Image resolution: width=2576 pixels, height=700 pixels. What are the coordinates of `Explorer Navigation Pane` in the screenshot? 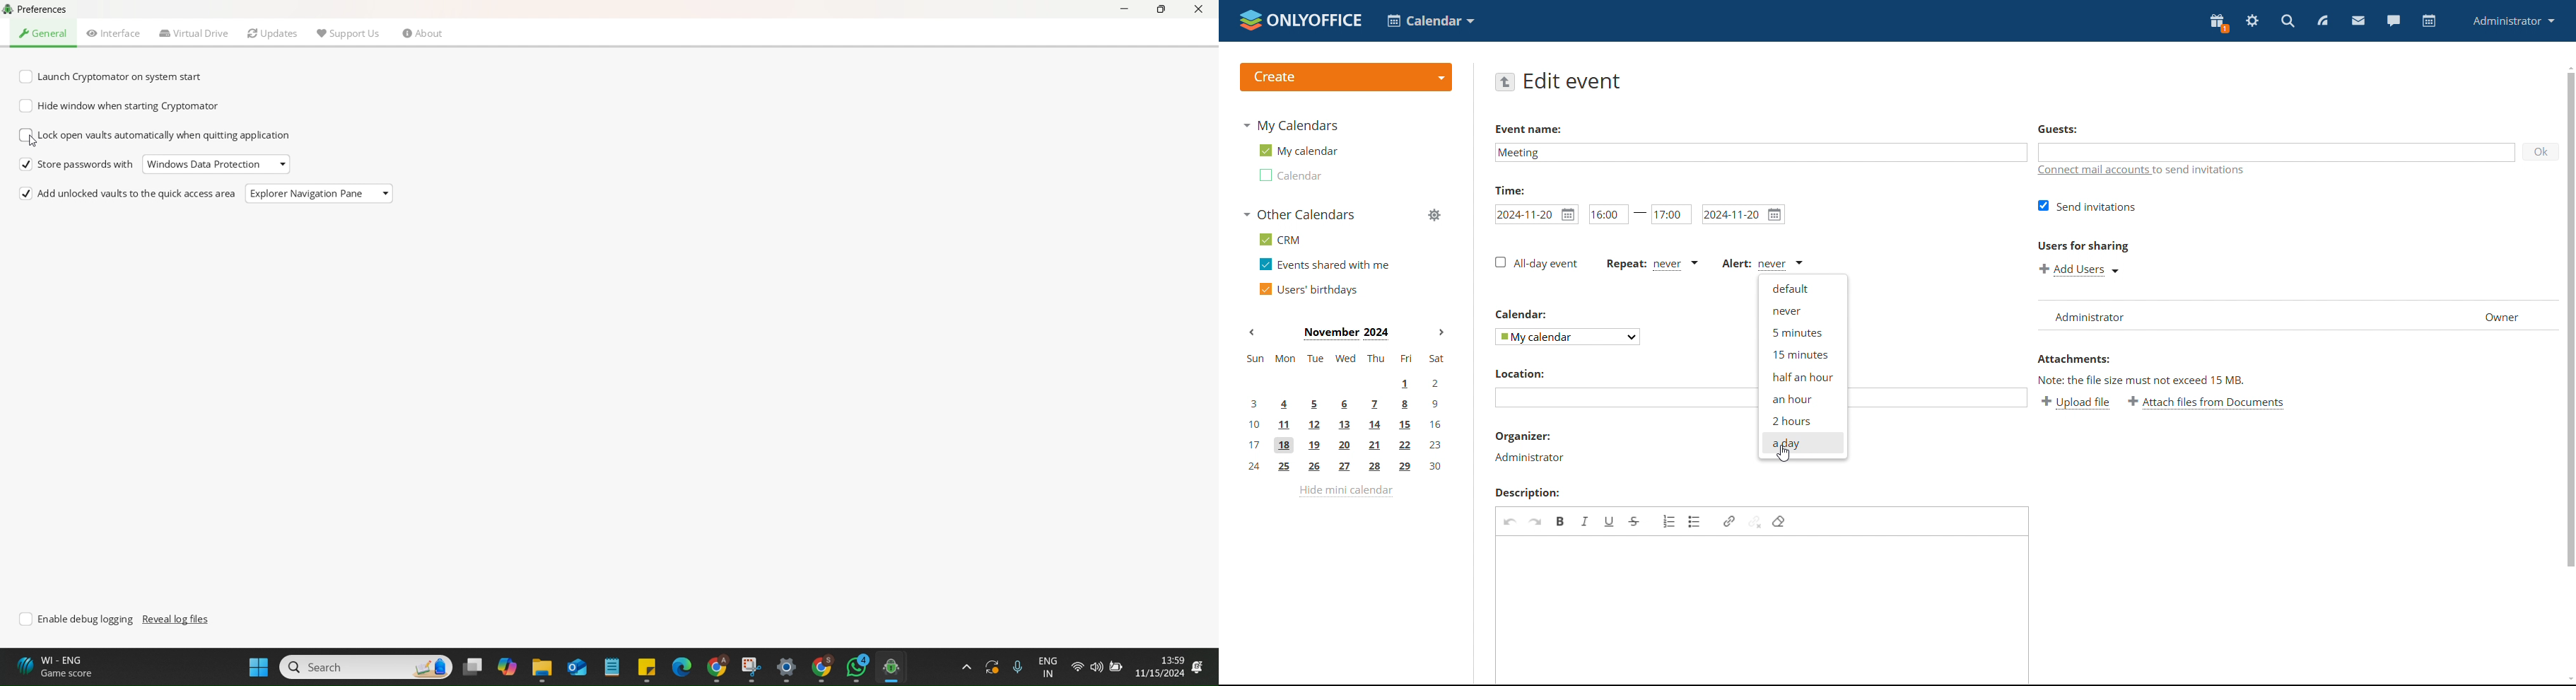 It's located at (306, 195).